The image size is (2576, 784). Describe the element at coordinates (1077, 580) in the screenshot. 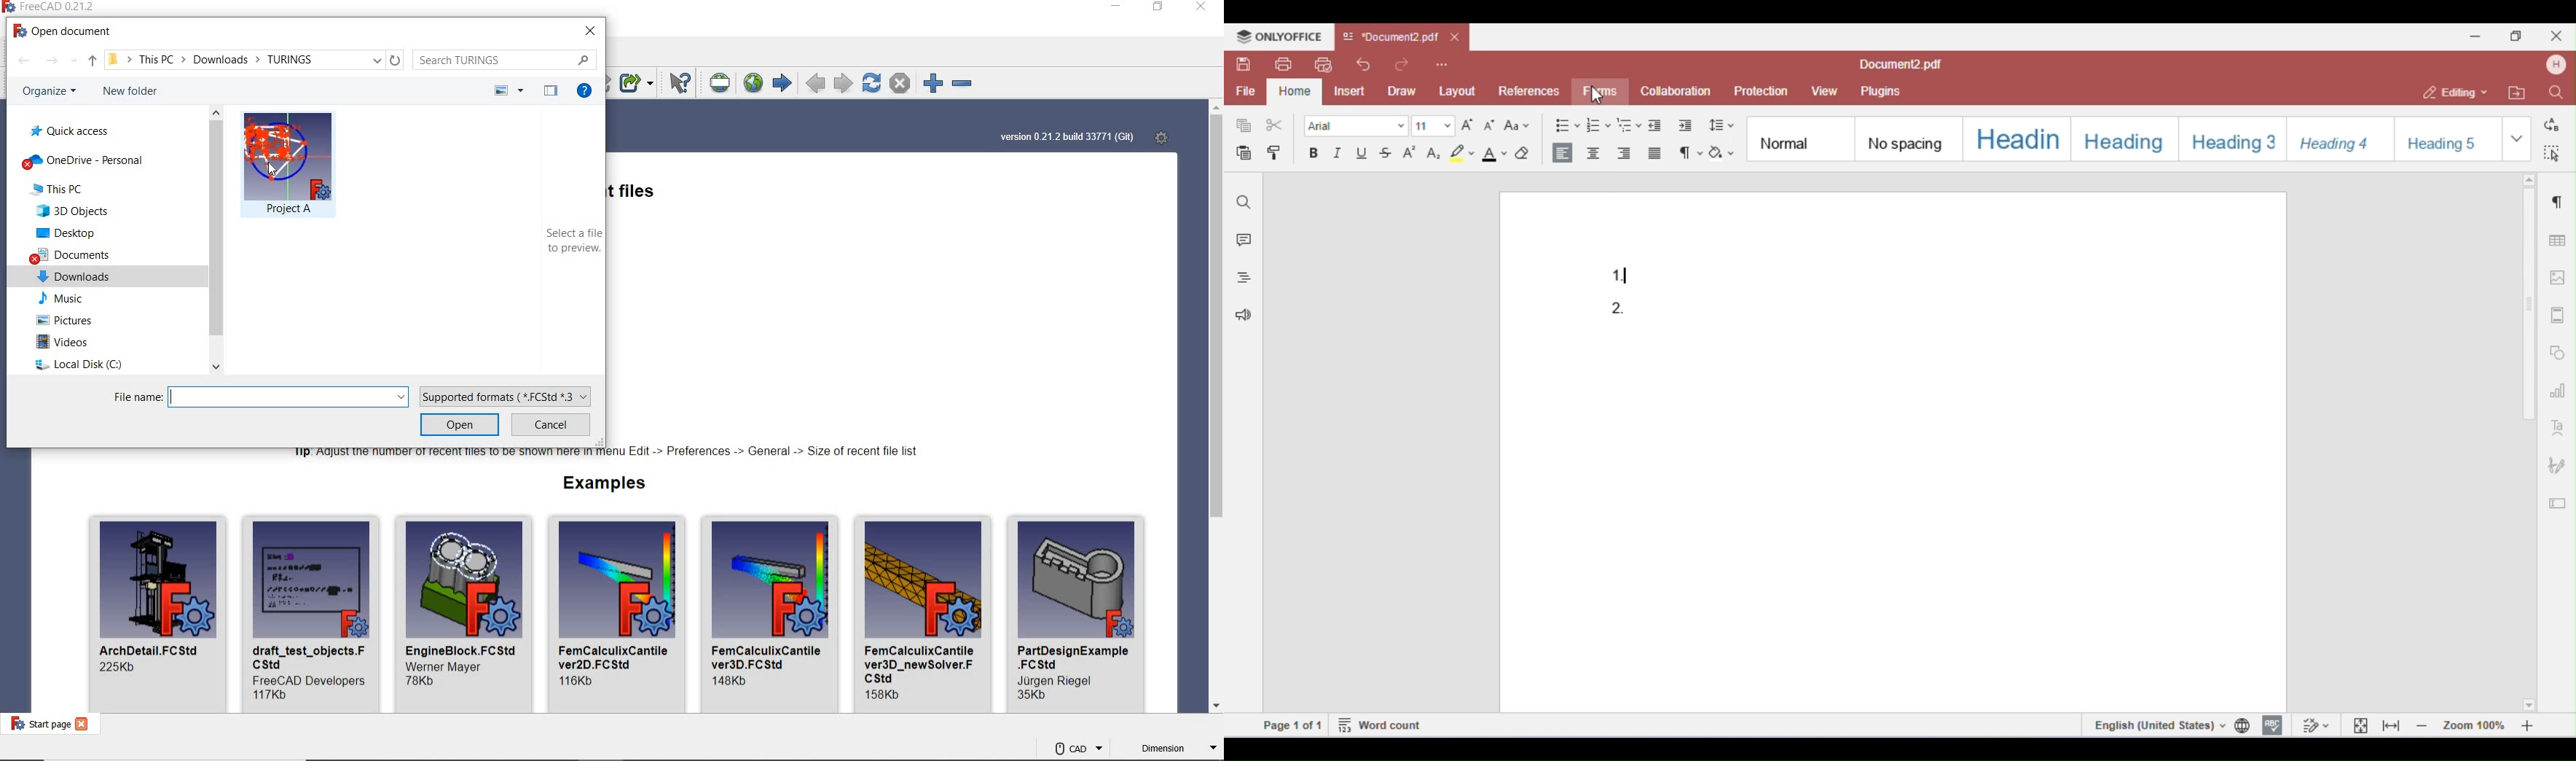

I see `image` at that location.